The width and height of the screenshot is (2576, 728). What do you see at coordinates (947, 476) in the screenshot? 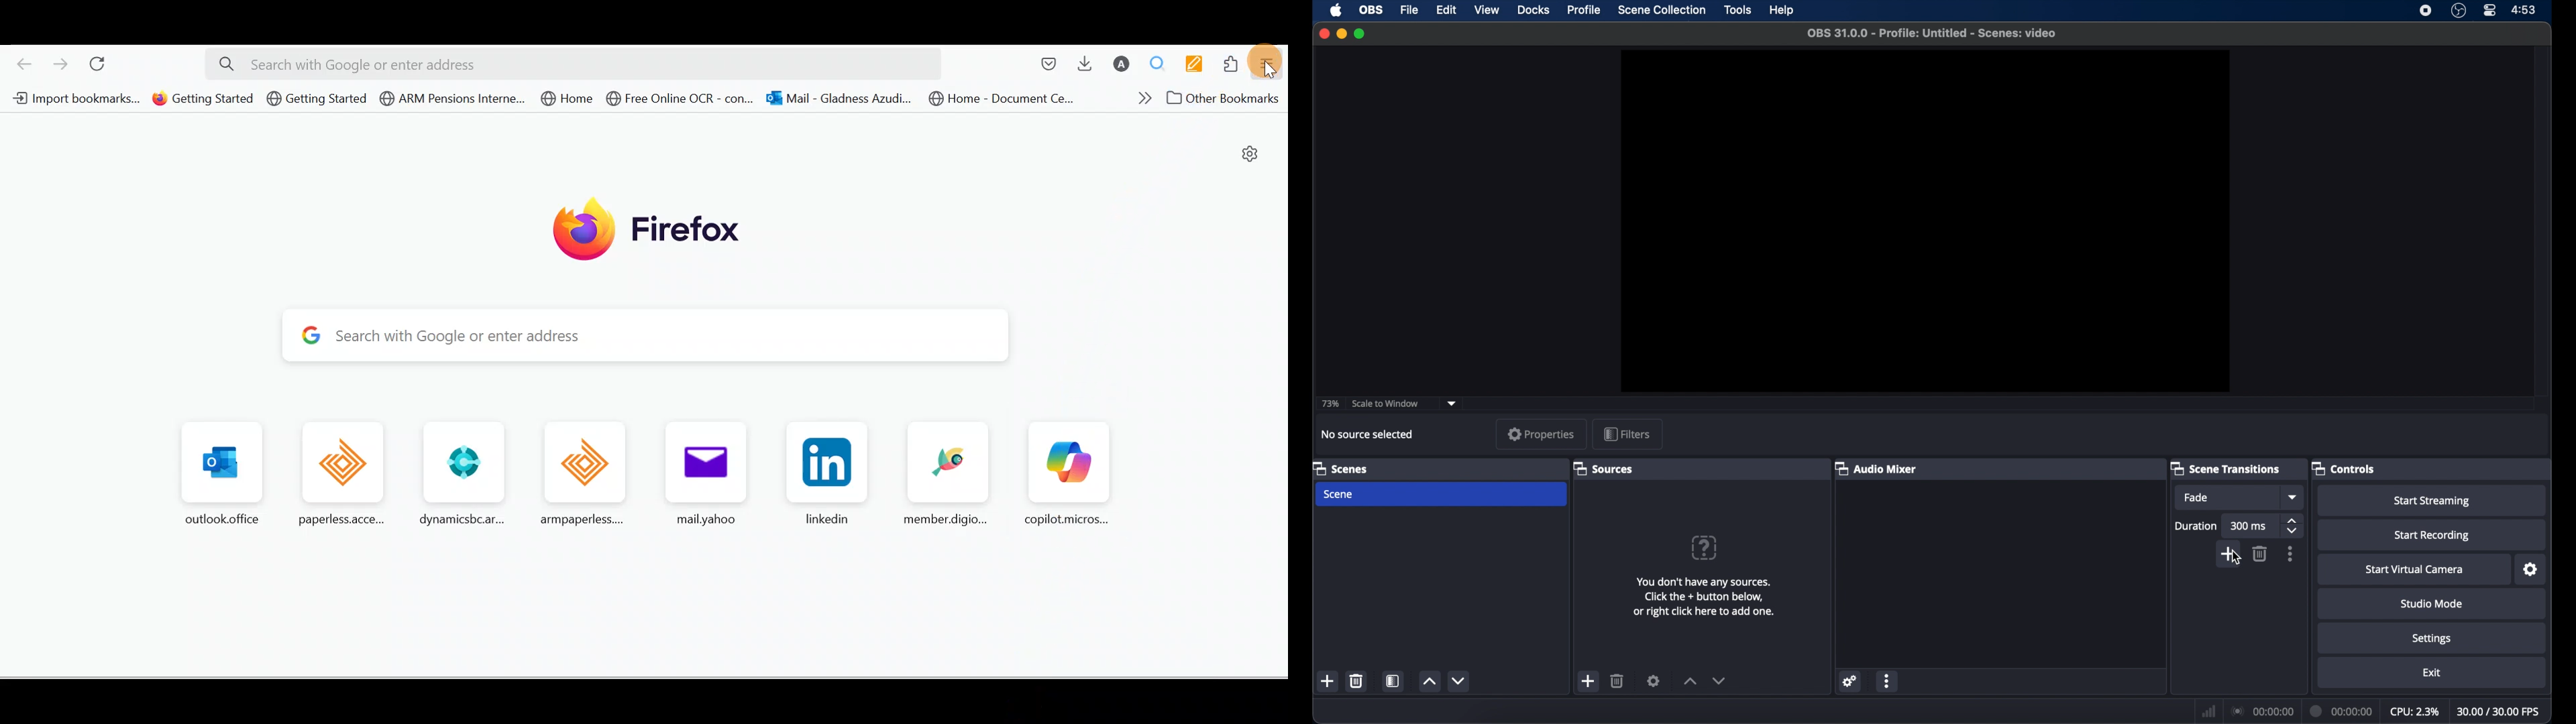
I see `memberdigio...` at bounding box center [947, 476].